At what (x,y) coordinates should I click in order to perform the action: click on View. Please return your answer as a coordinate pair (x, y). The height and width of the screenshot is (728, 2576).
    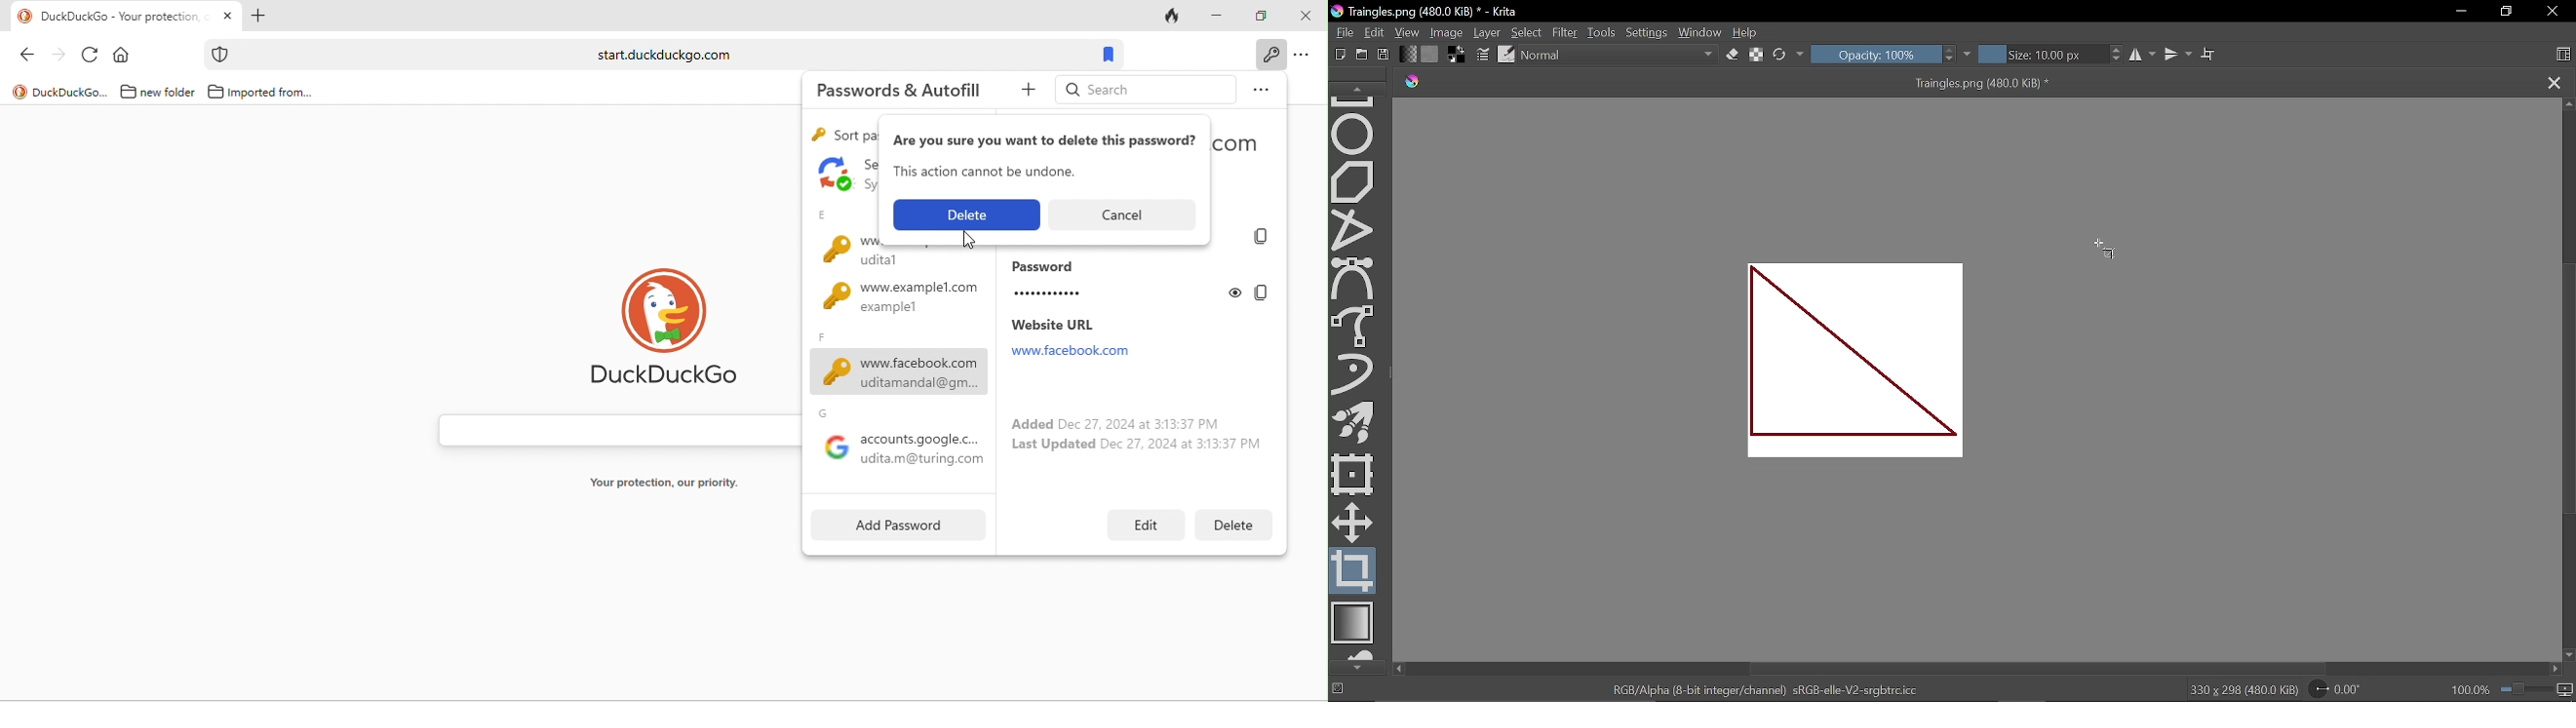
    Looking at the image, I should click on (1408, 32).